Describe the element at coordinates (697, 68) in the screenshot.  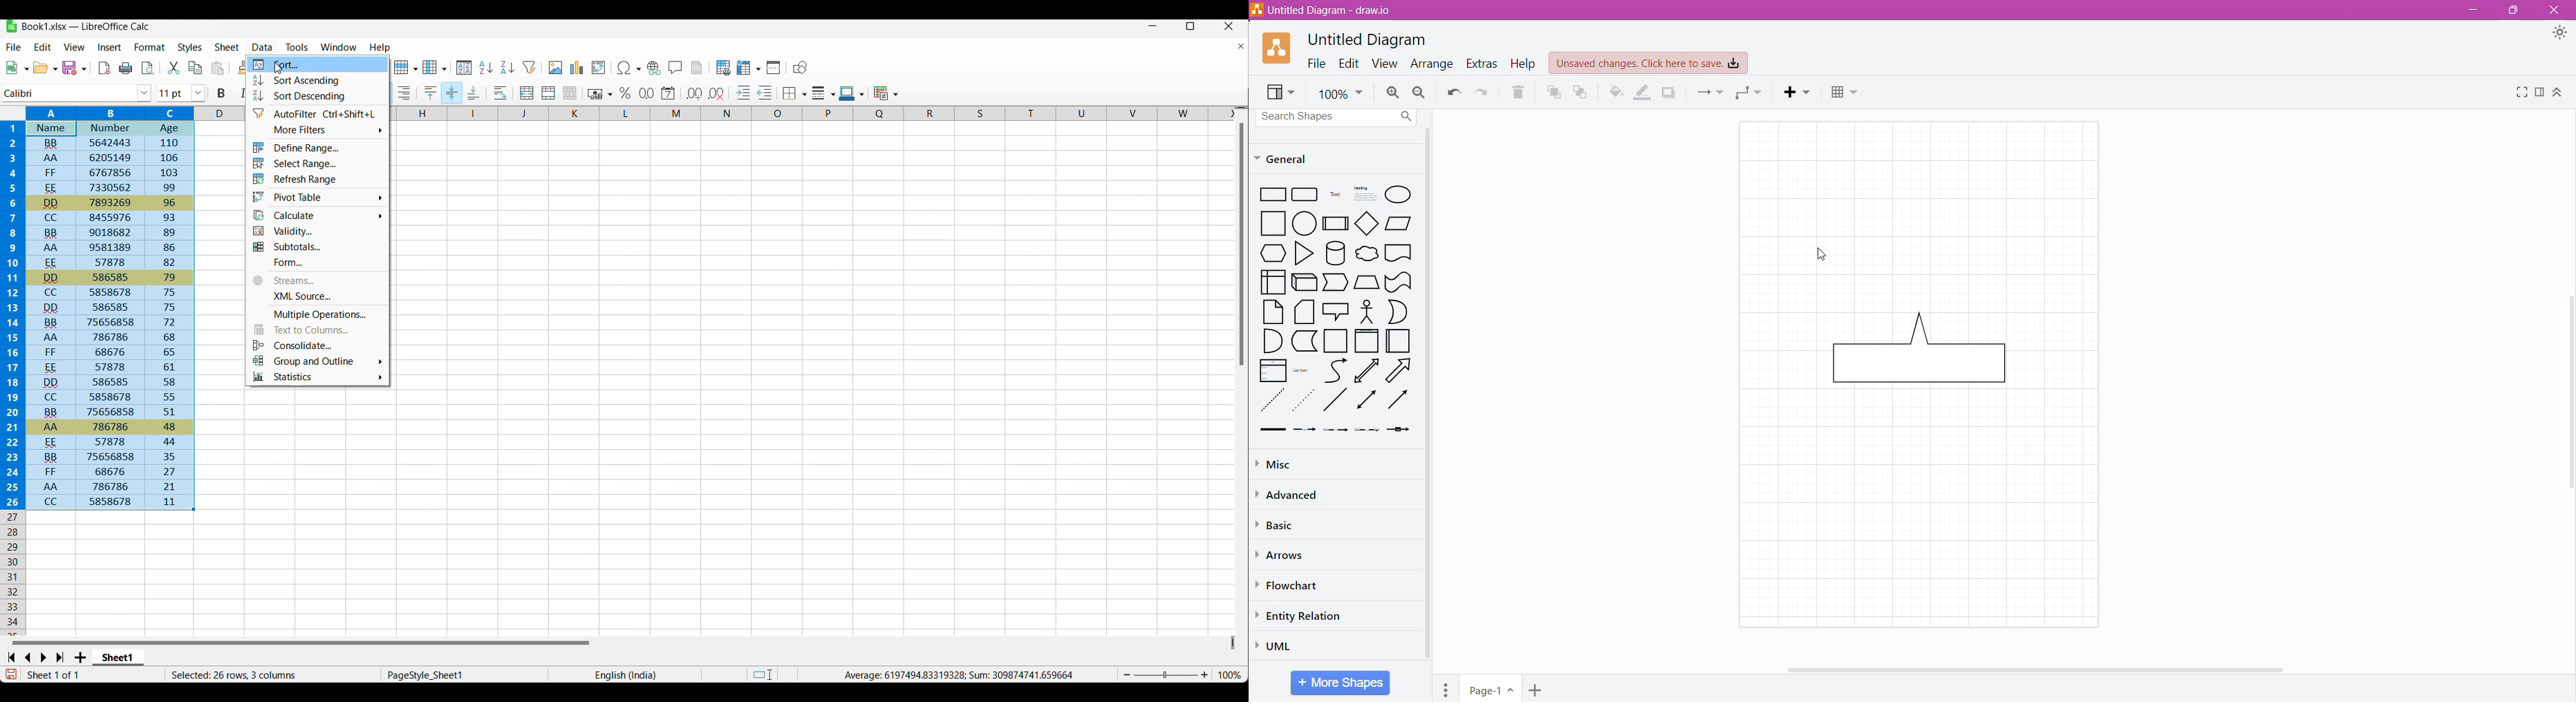
I see `Headers and Footers` at that location.